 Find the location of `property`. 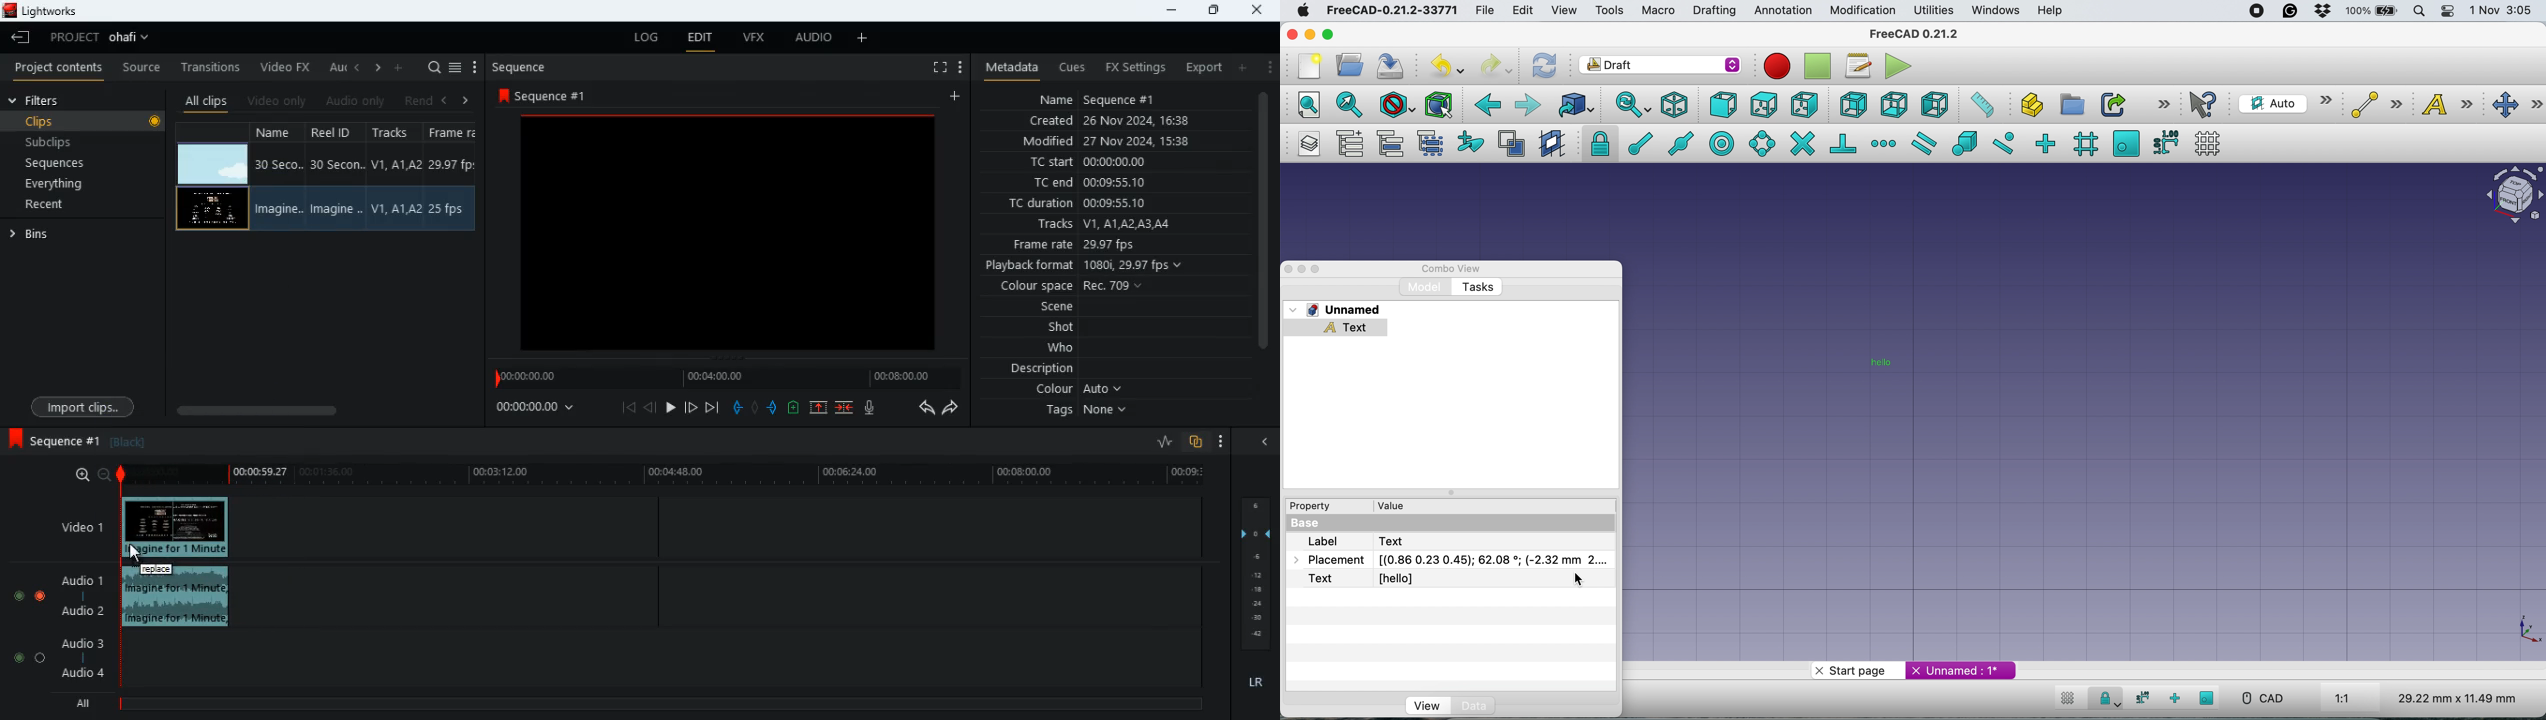

property is located at coordinates (1313, 505).